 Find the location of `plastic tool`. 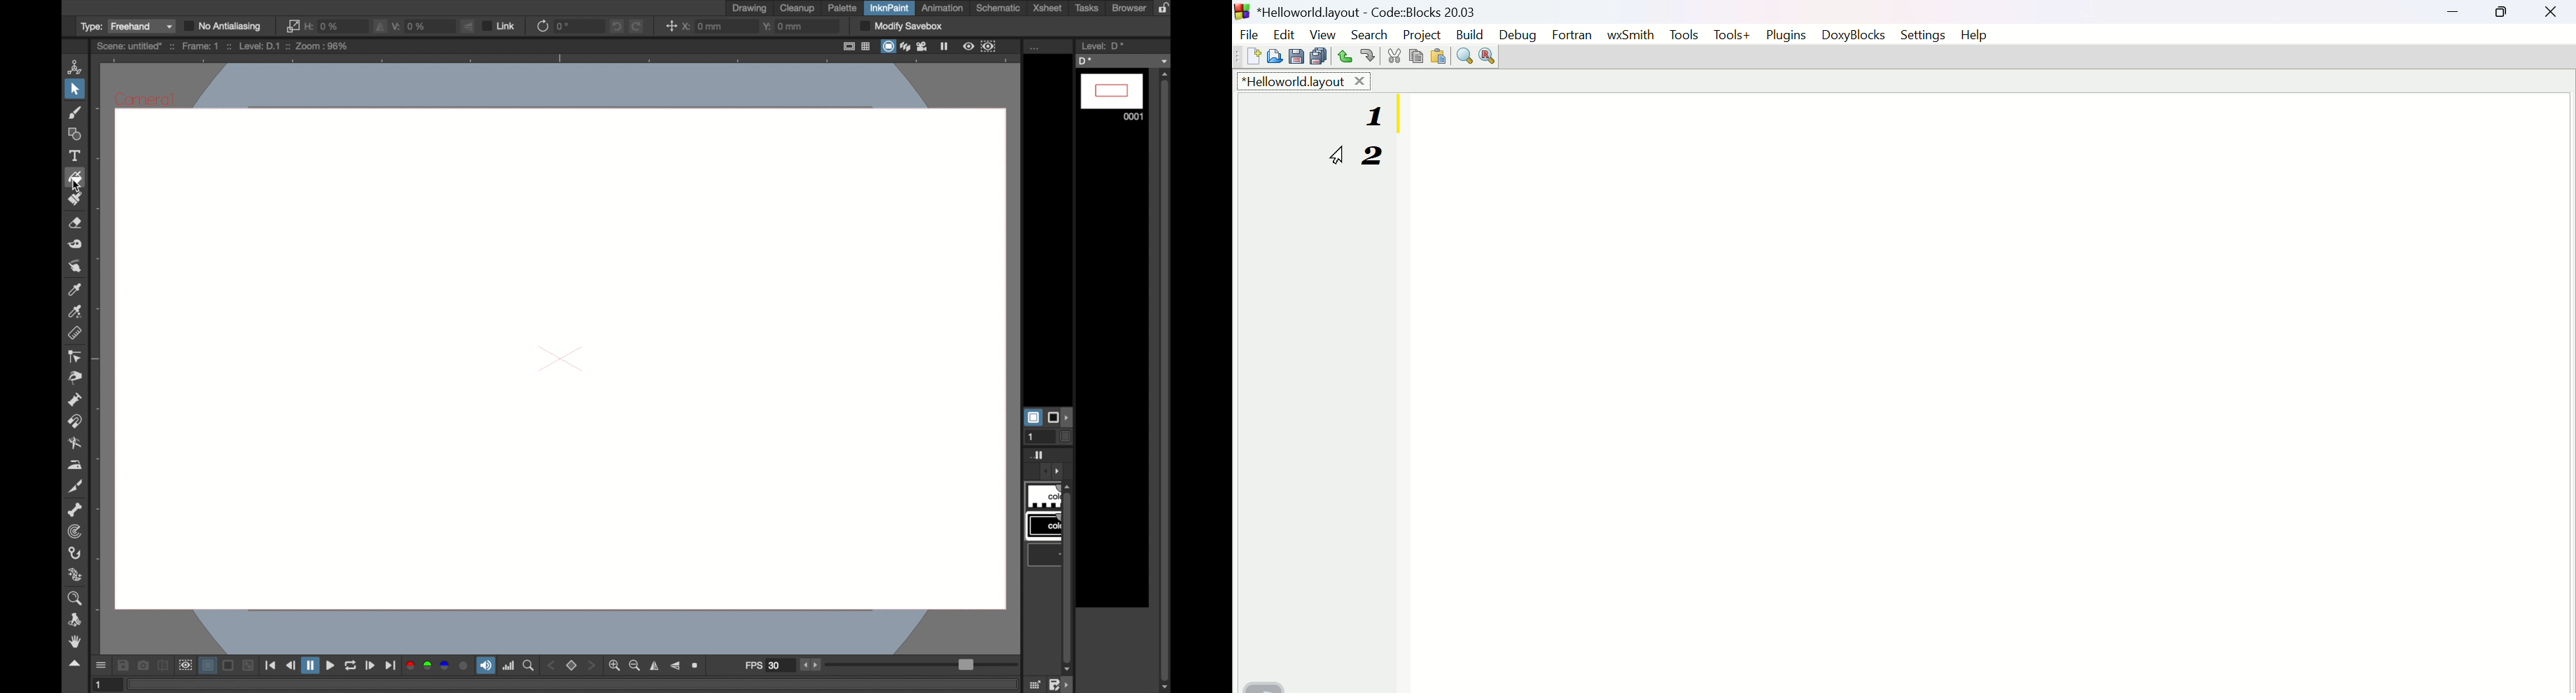

plastic tool is located at coordinates (76, 575).